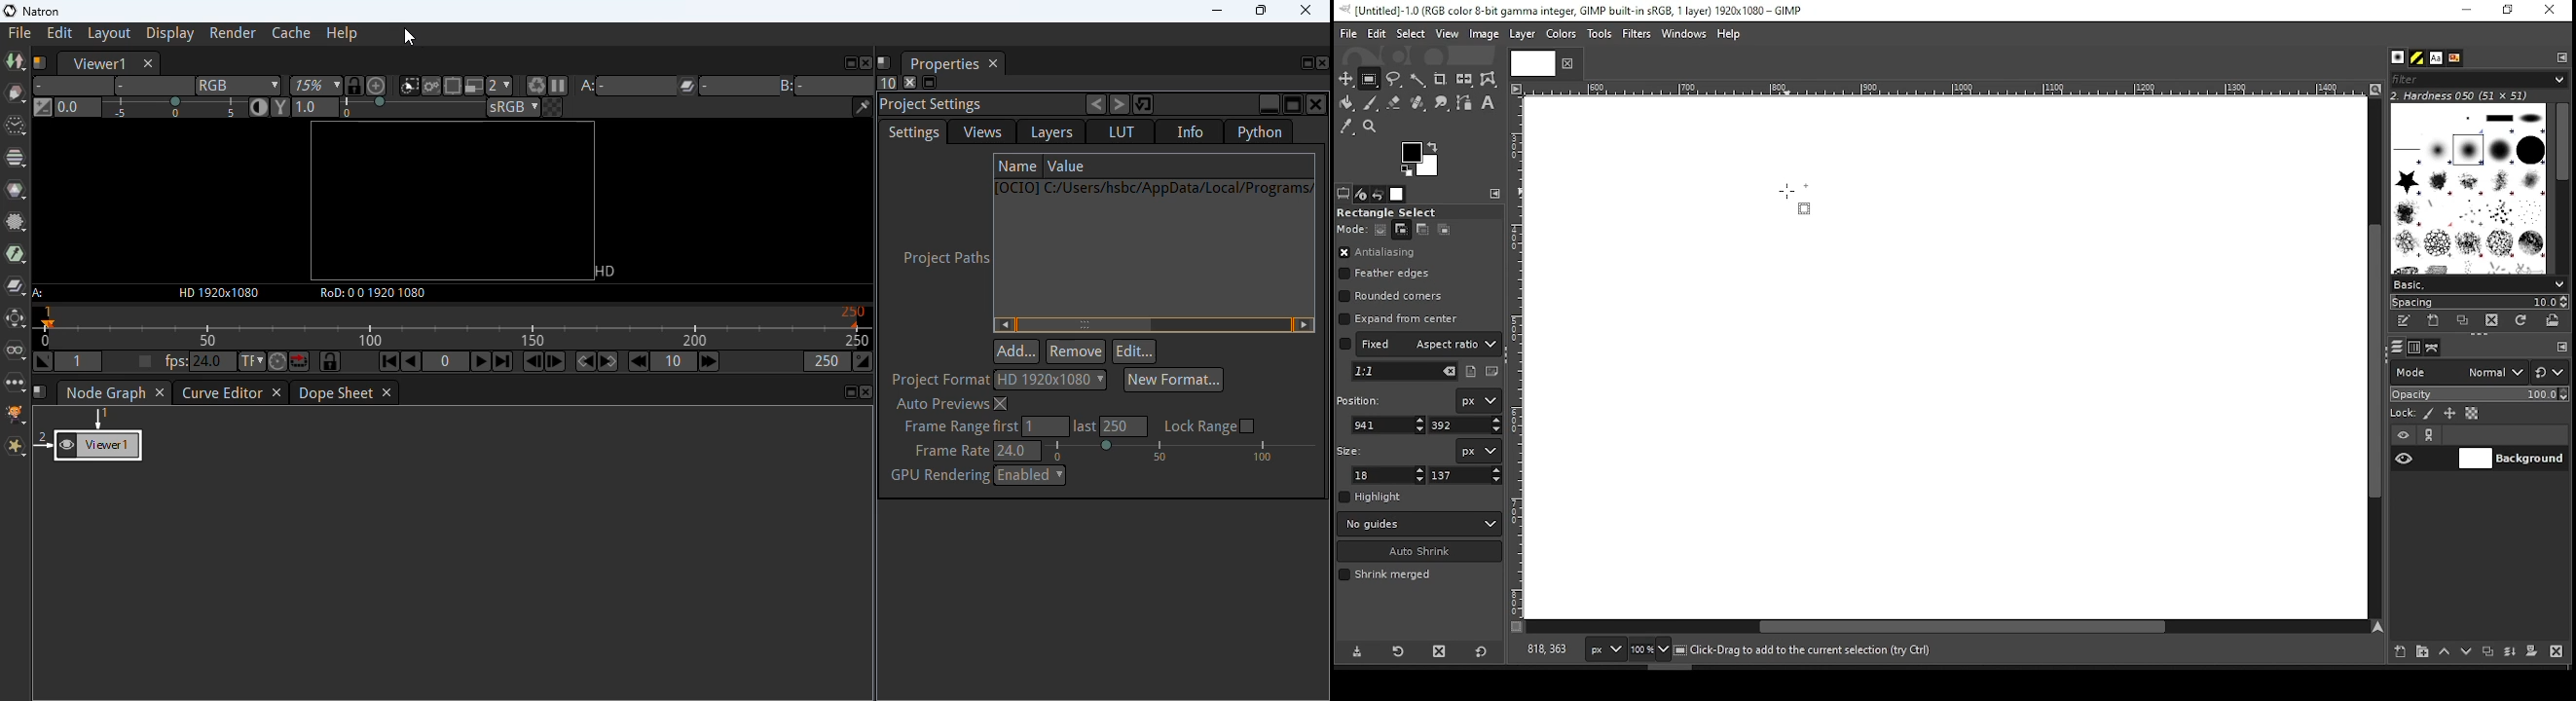  I want to click on delete brush, so click(2494, 321).